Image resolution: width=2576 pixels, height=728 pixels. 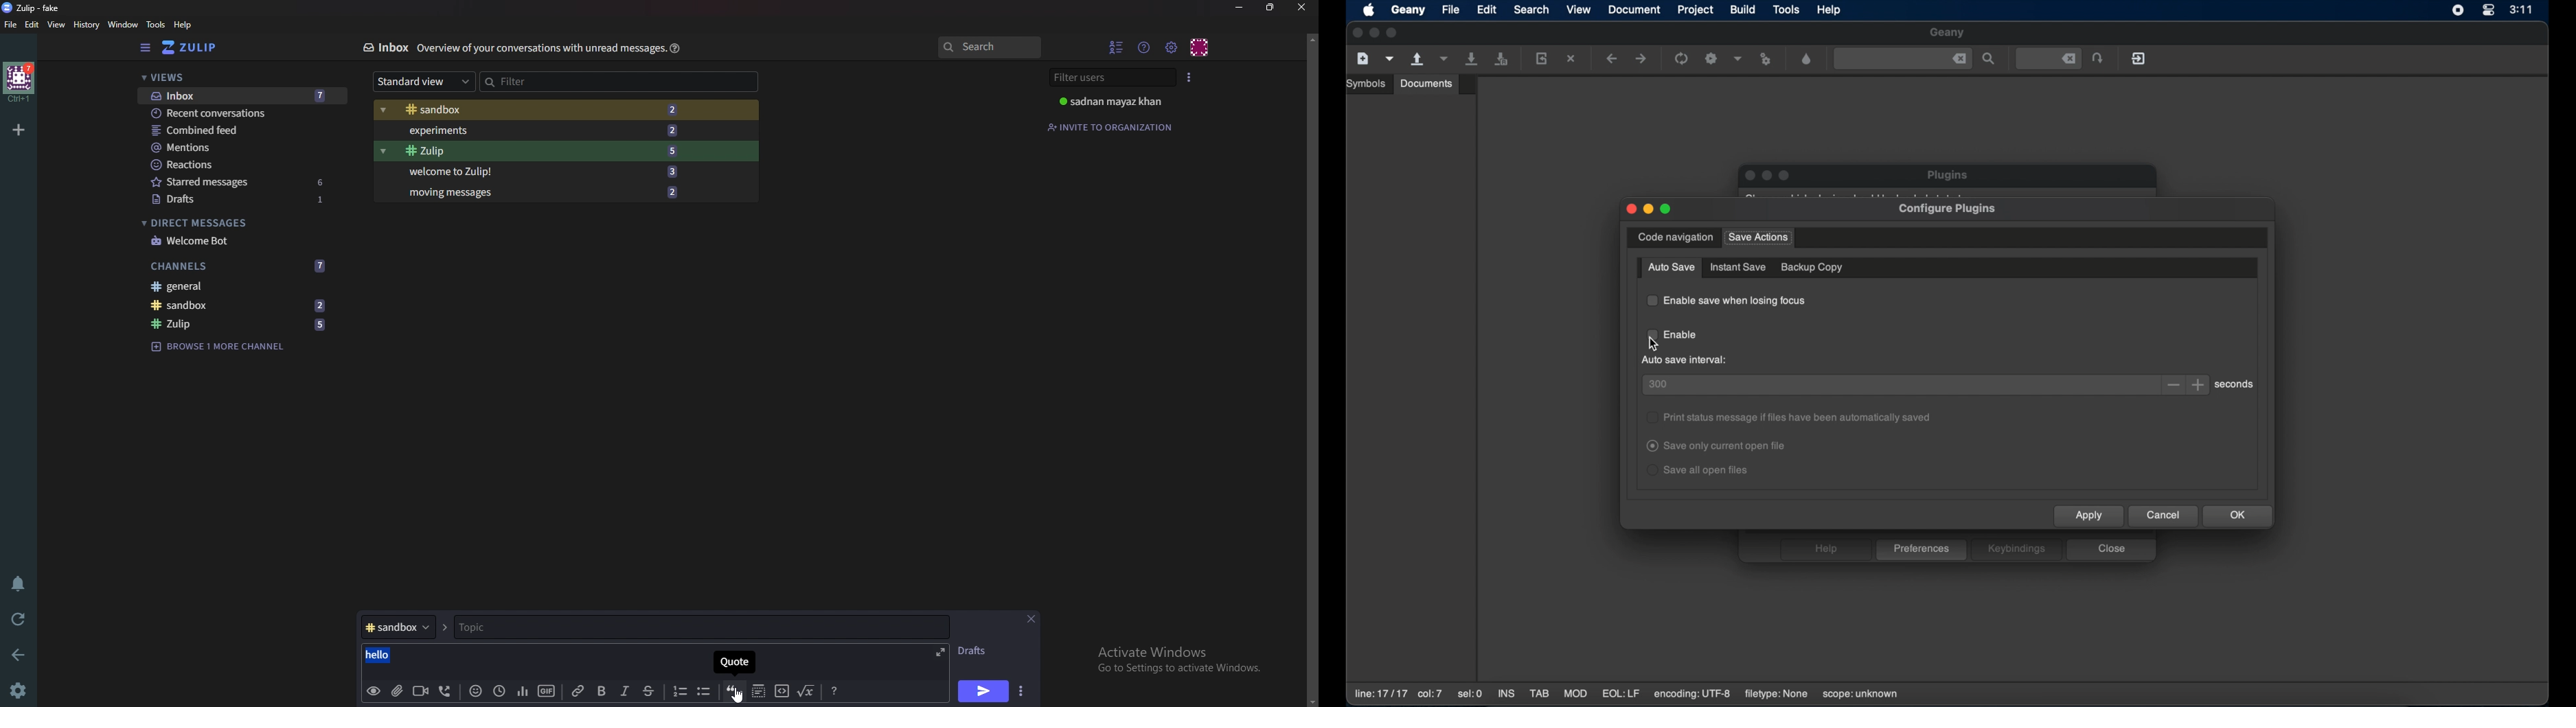 What do you see at coordinates (477, 691) in the screenshot?
I see `Emoji` at bounding box center [477, 691].